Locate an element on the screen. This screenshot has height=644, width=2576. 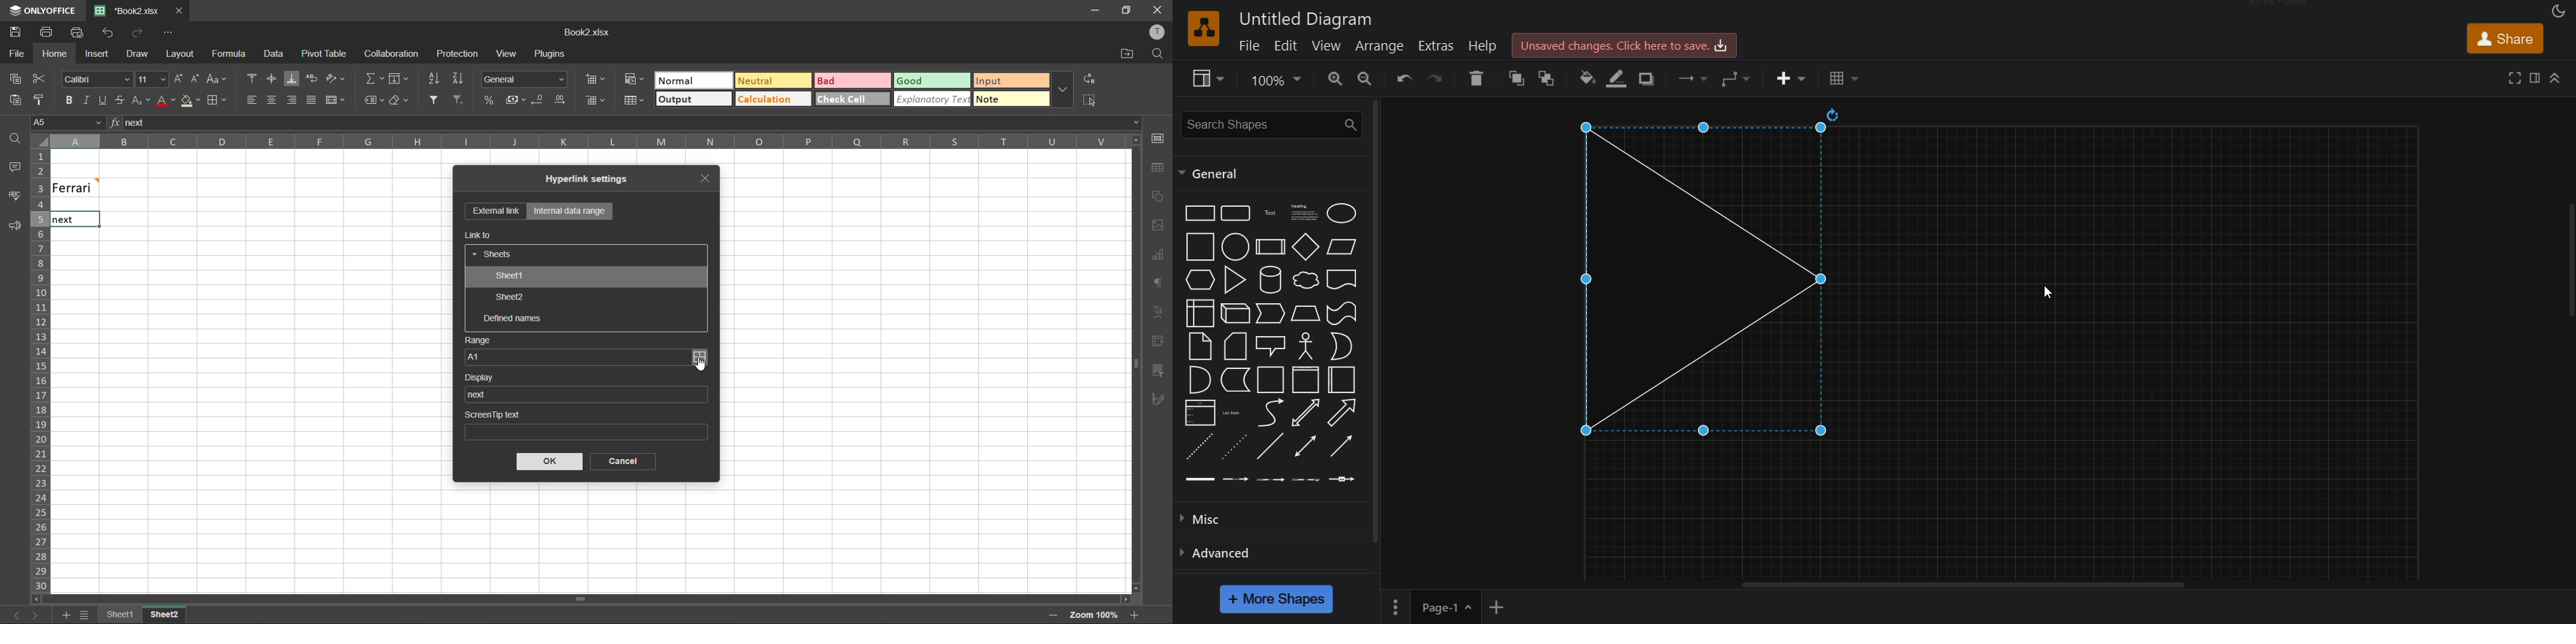
vertical scroll bar is located at coordinates (1376, 321).